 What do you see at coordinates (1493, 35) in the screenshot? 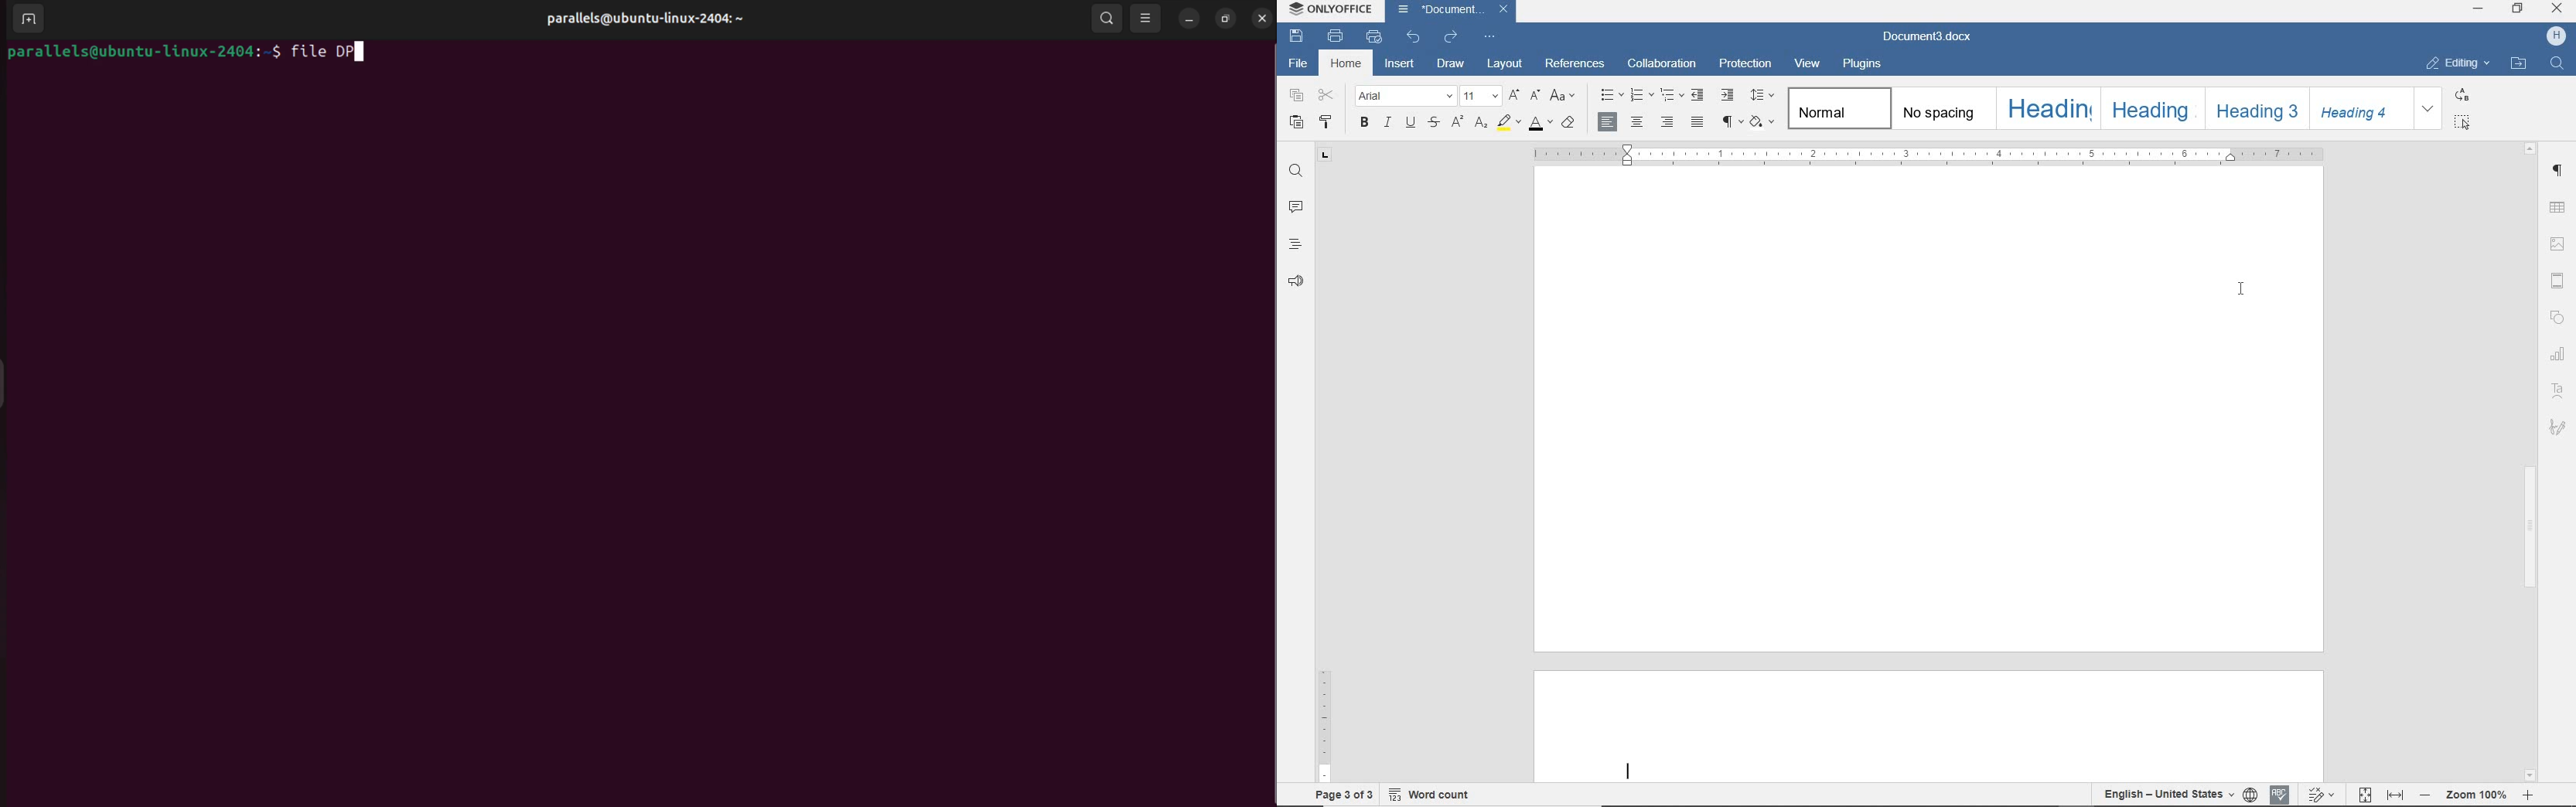
I see `Customize quick access toolbar` at bounding box center [1493, 35].